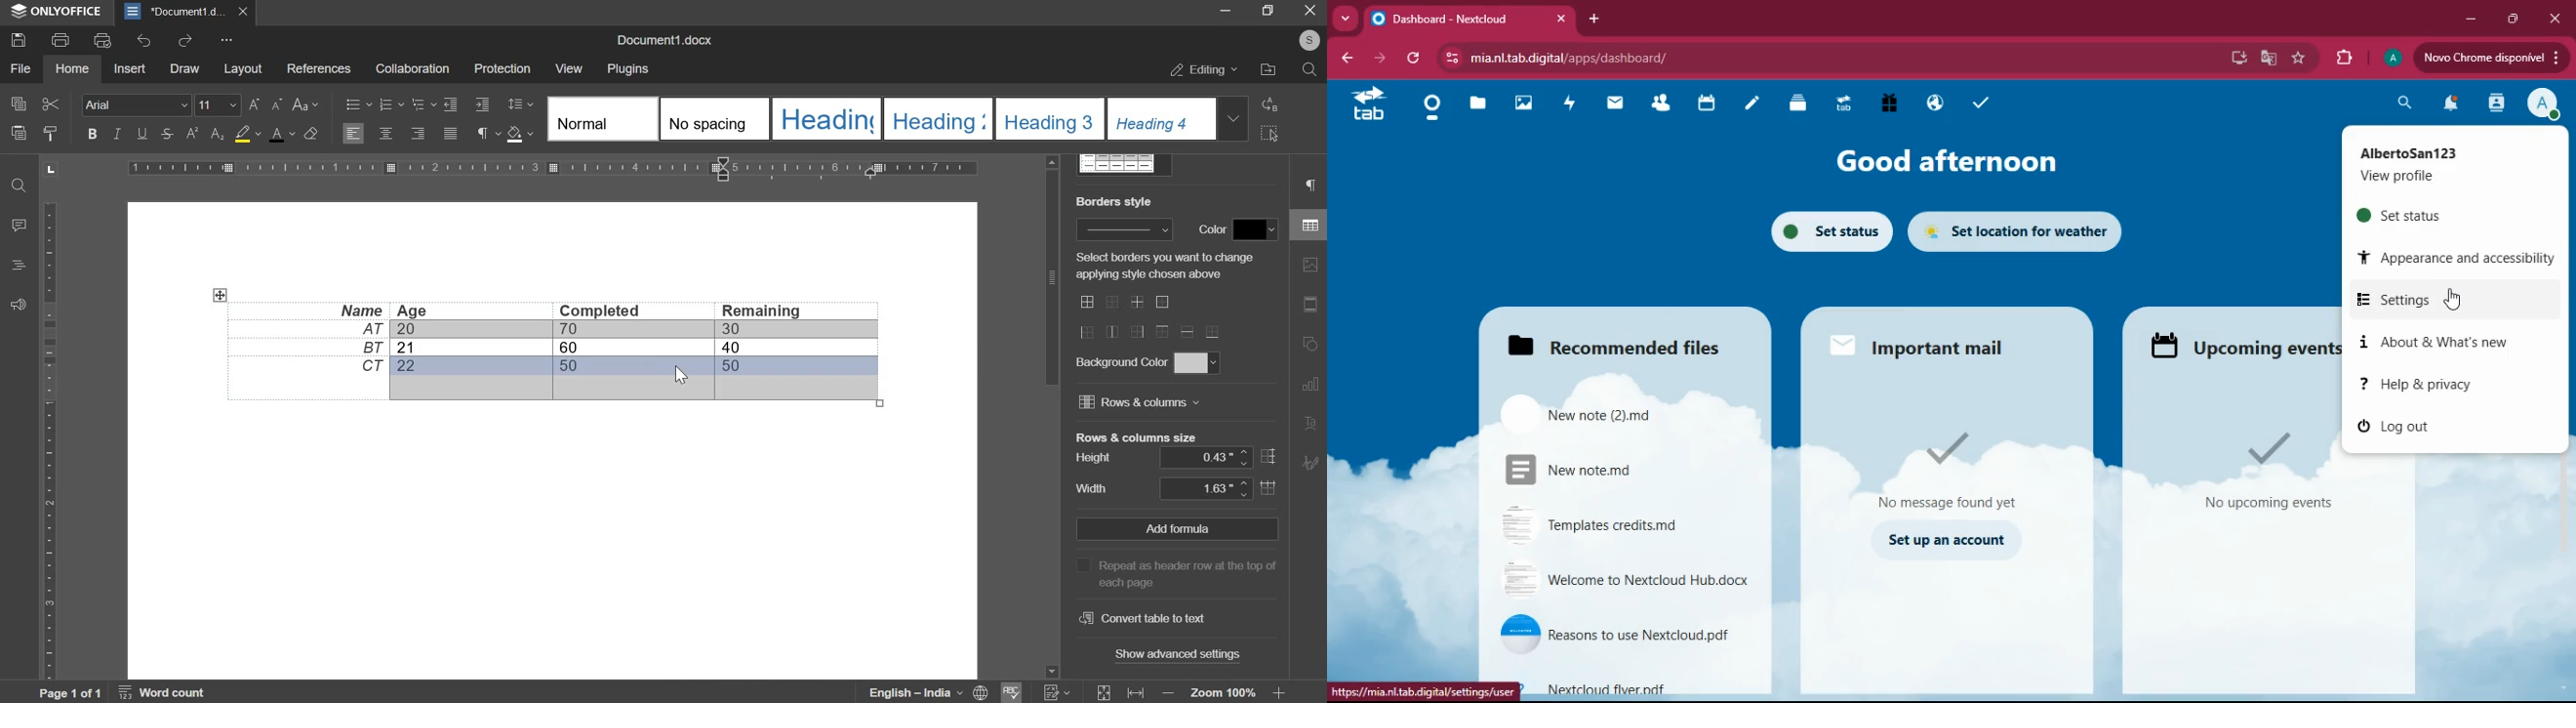 The height and width of the screenshot is (728, 2576). Describe the element at coordinates (1477, 105) in the screenshot. I see `files` at that location.